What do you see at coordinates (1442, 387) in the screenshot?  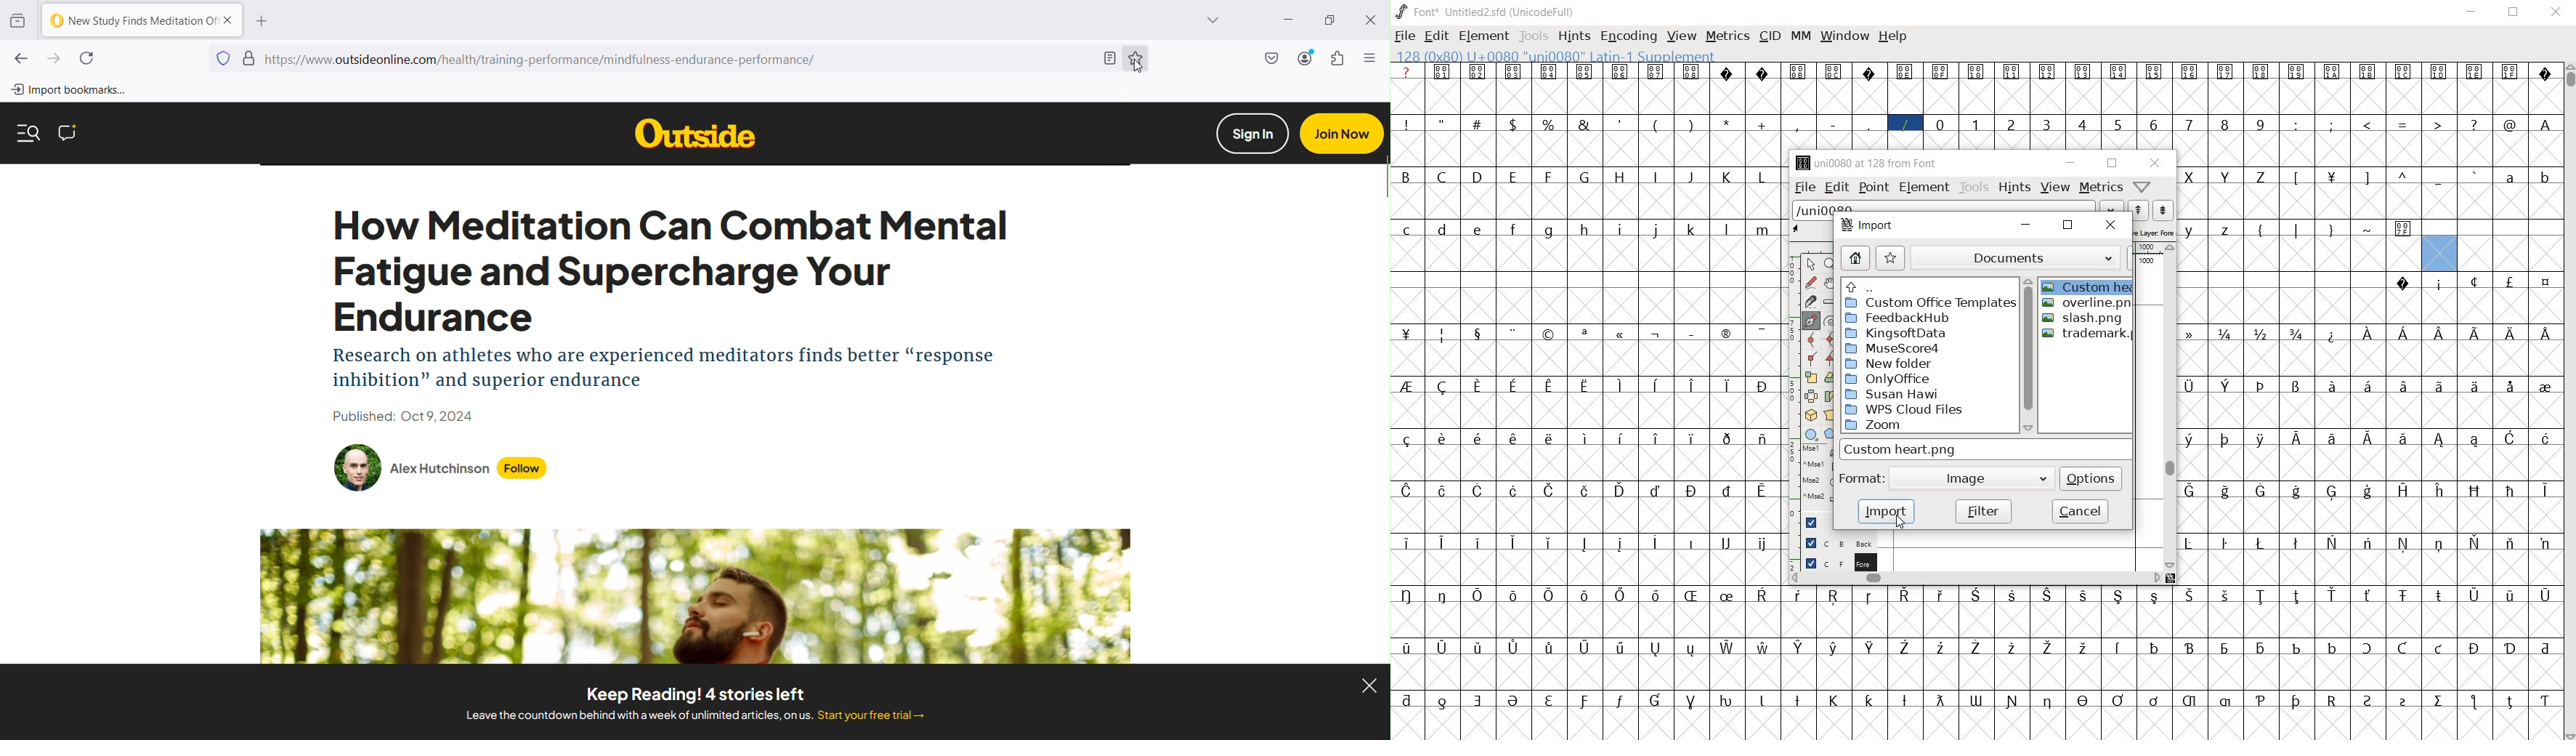 I see `glyph` at bounding box center [1442, 387].